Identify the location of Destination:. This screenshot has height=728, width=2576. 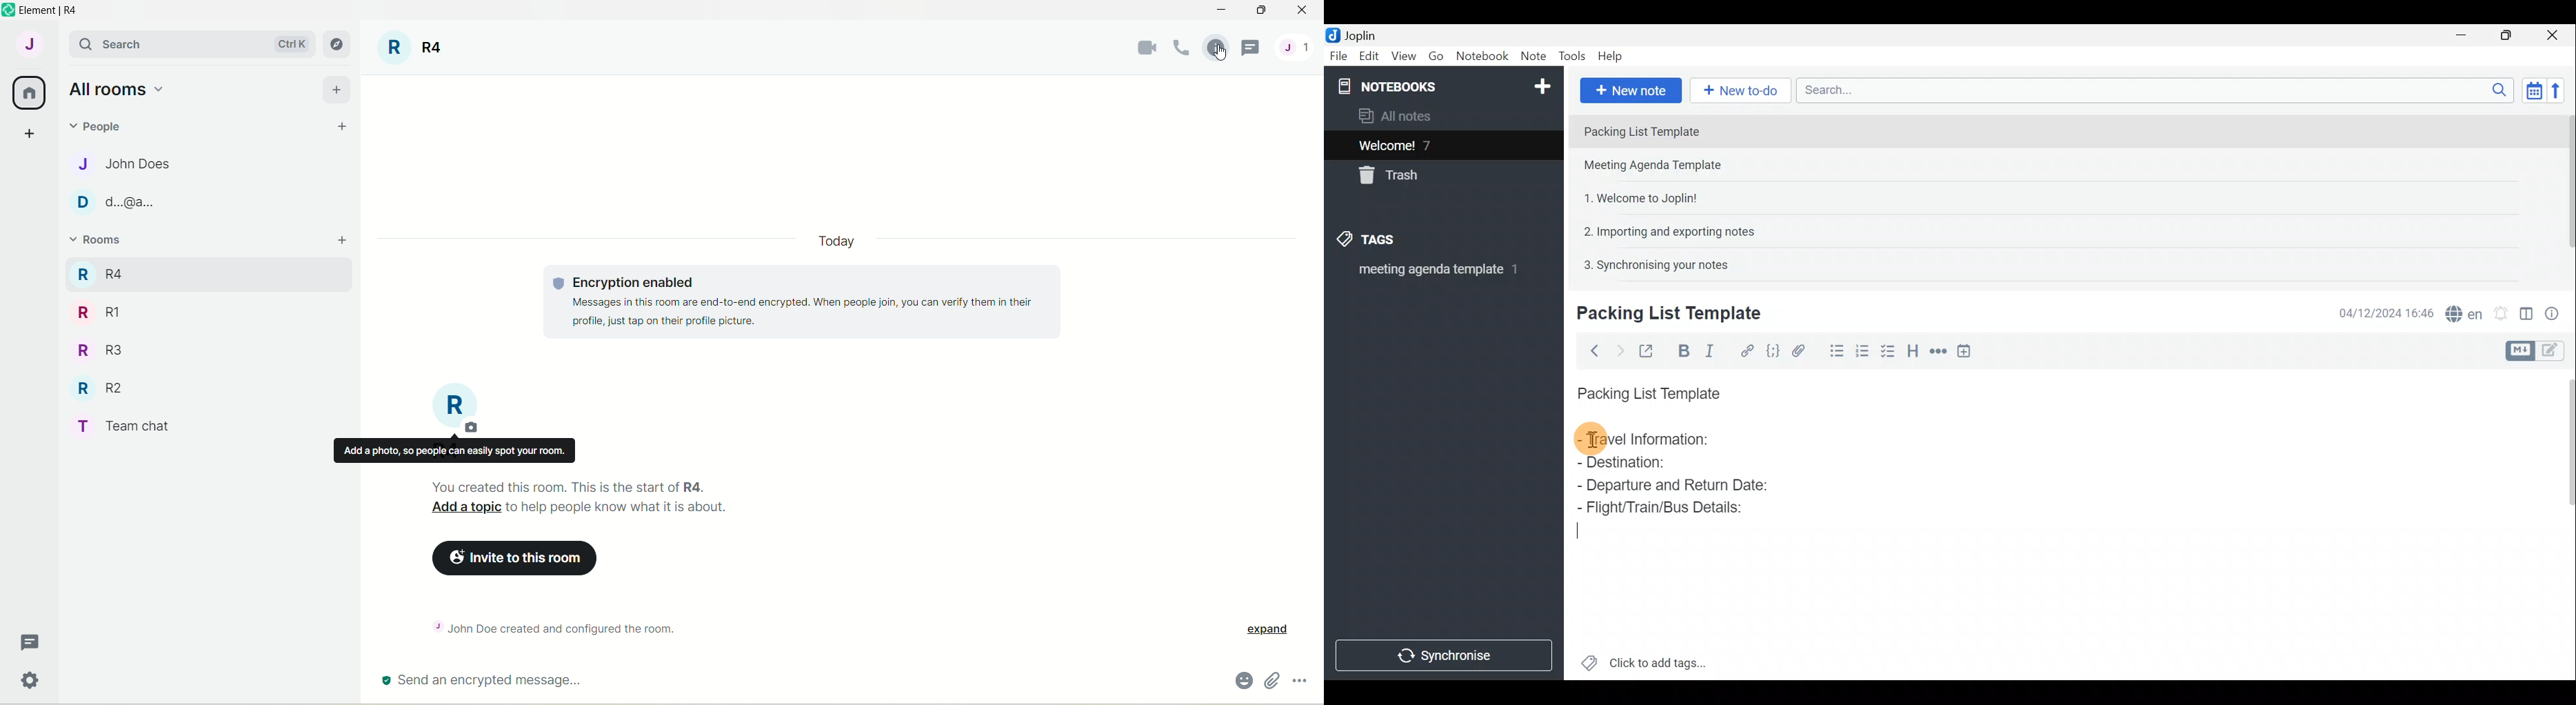
(1655, 463).